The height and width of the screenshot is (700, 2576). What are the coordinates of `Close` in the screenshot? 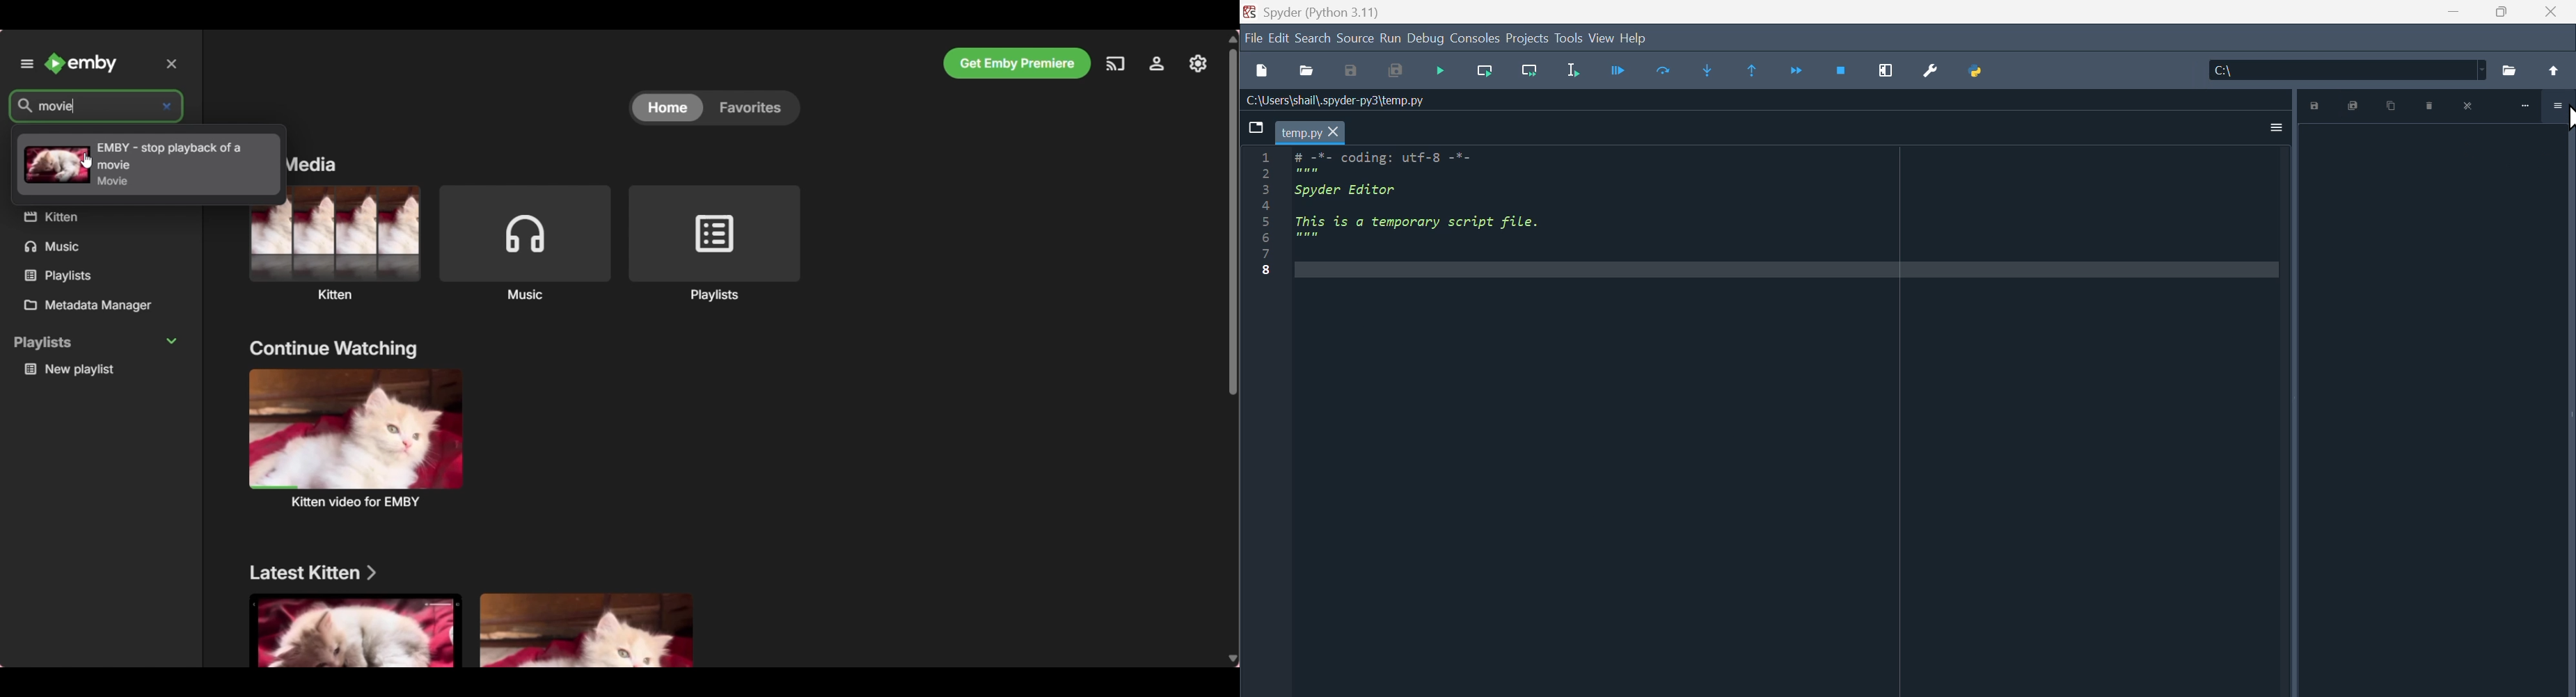 It's located at (2554, 10).